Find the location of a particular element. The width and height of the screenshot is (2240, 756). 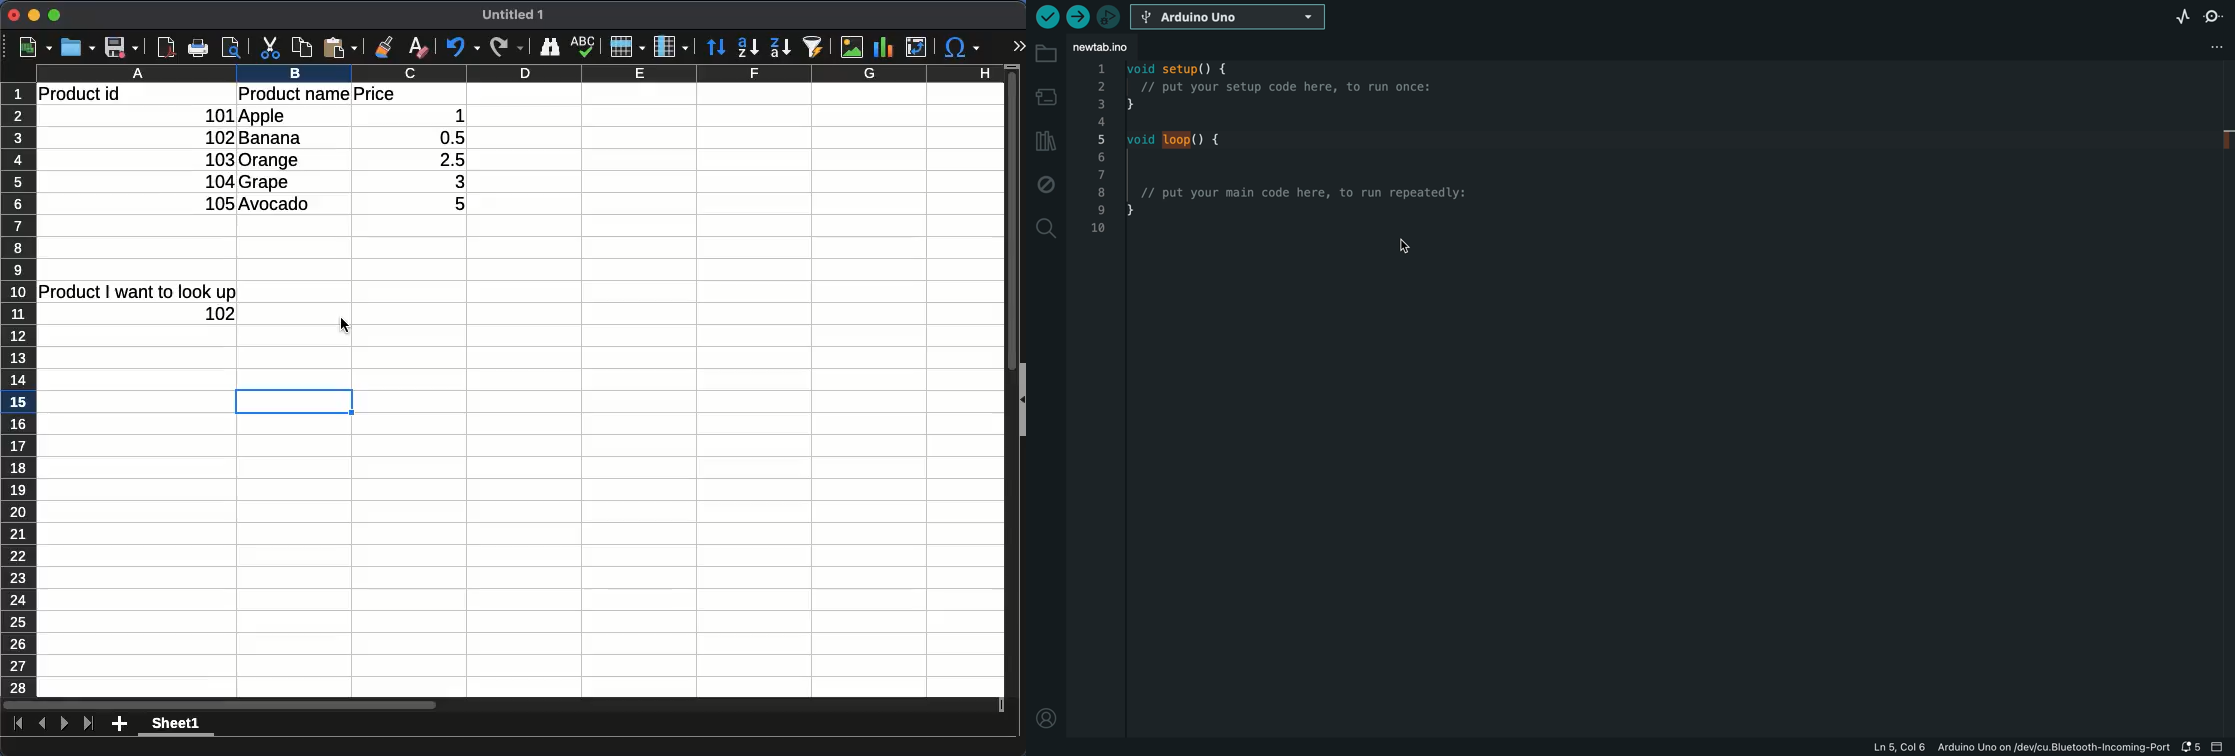

product name is located at coordinates (294, 93).